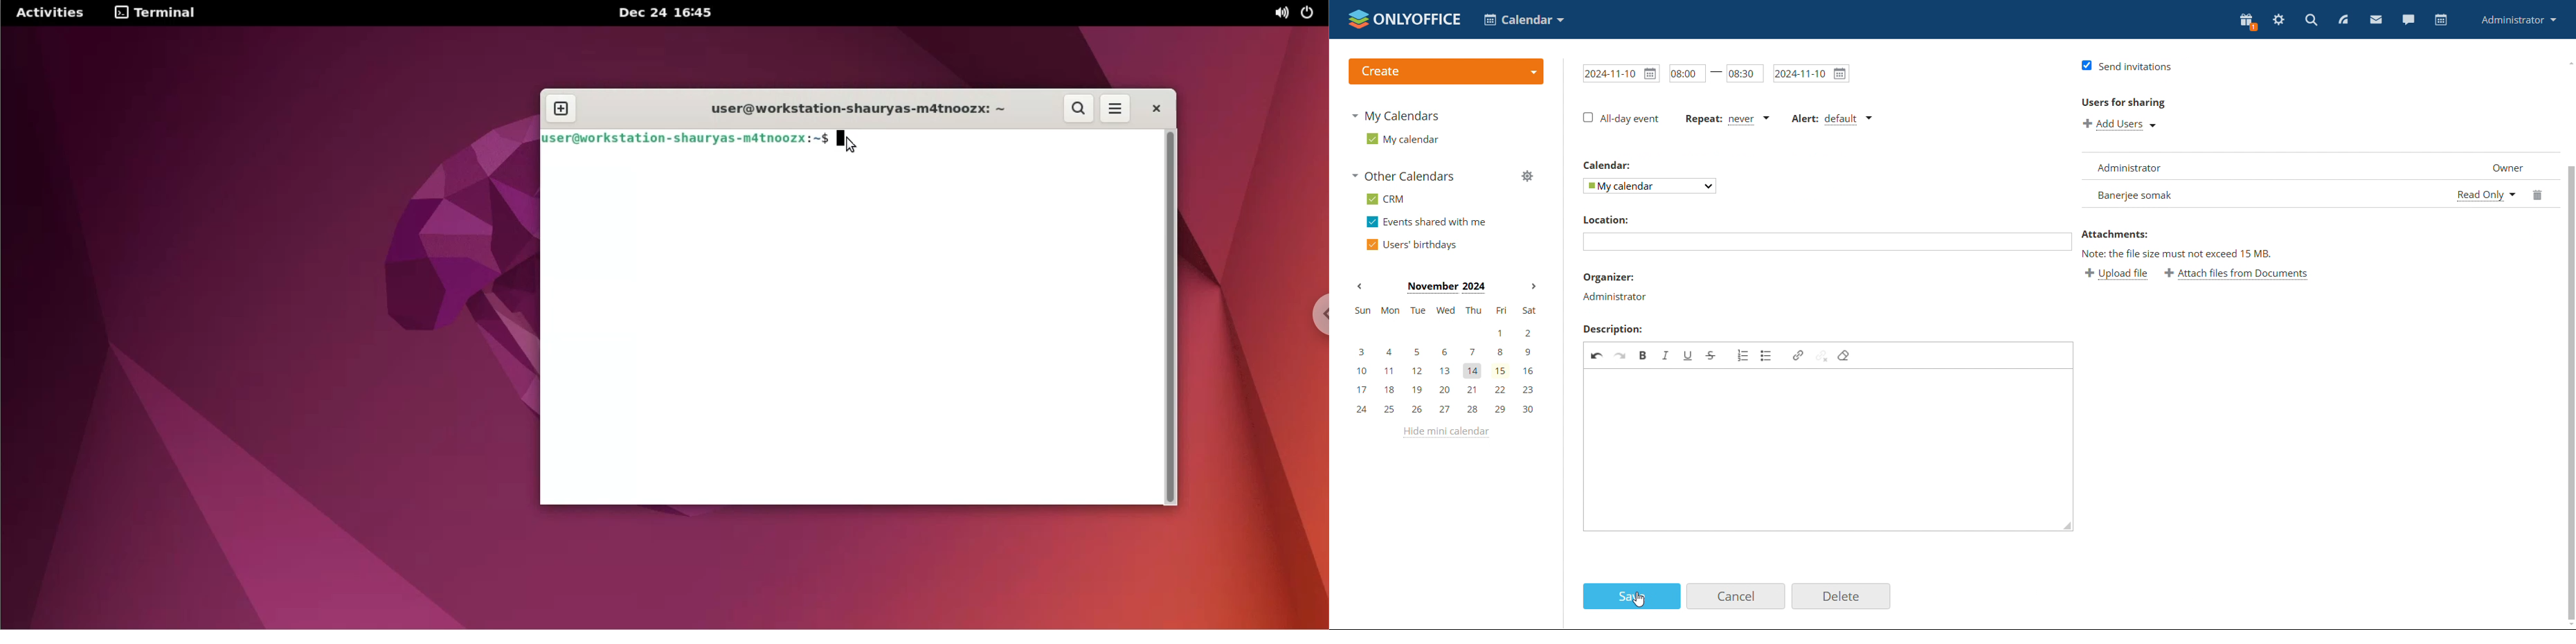  I want to click on owner, so click(2501, 168).